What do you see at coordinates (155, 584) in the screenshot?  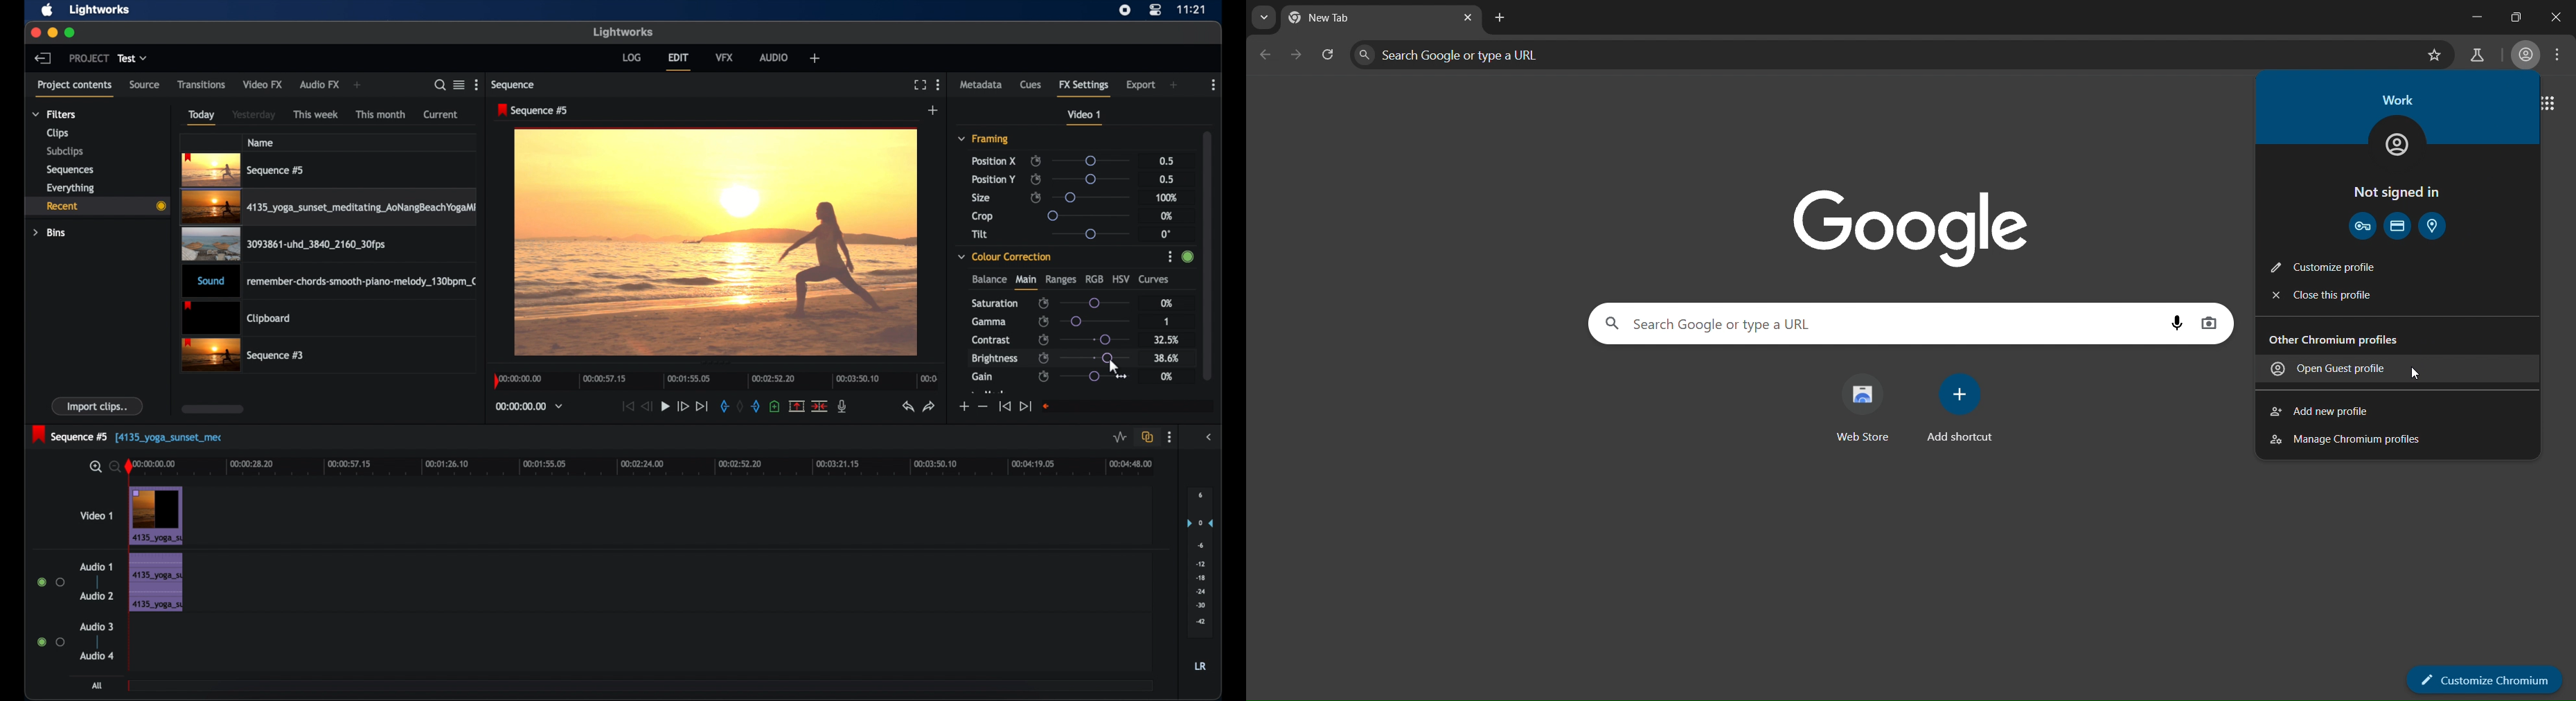 I see `audio clip` at bounding box center [155, 584].